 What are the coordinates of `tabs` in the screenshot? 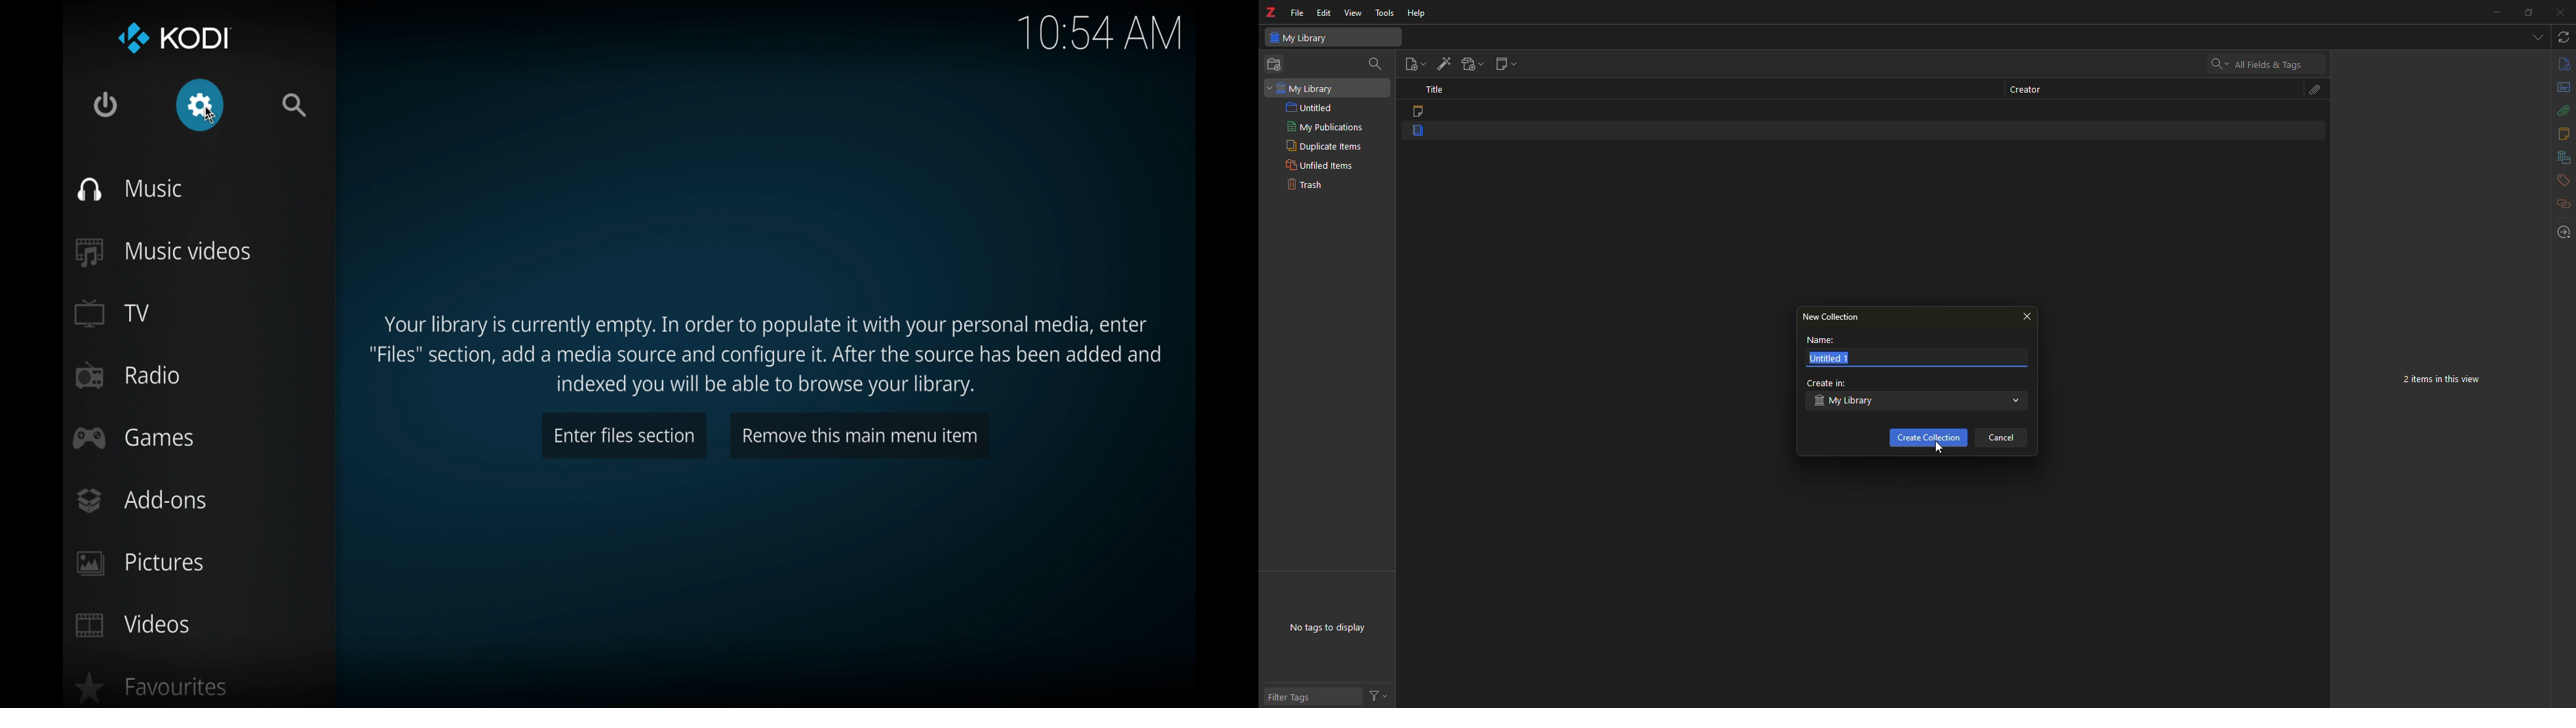 It's located at (2537, 38).